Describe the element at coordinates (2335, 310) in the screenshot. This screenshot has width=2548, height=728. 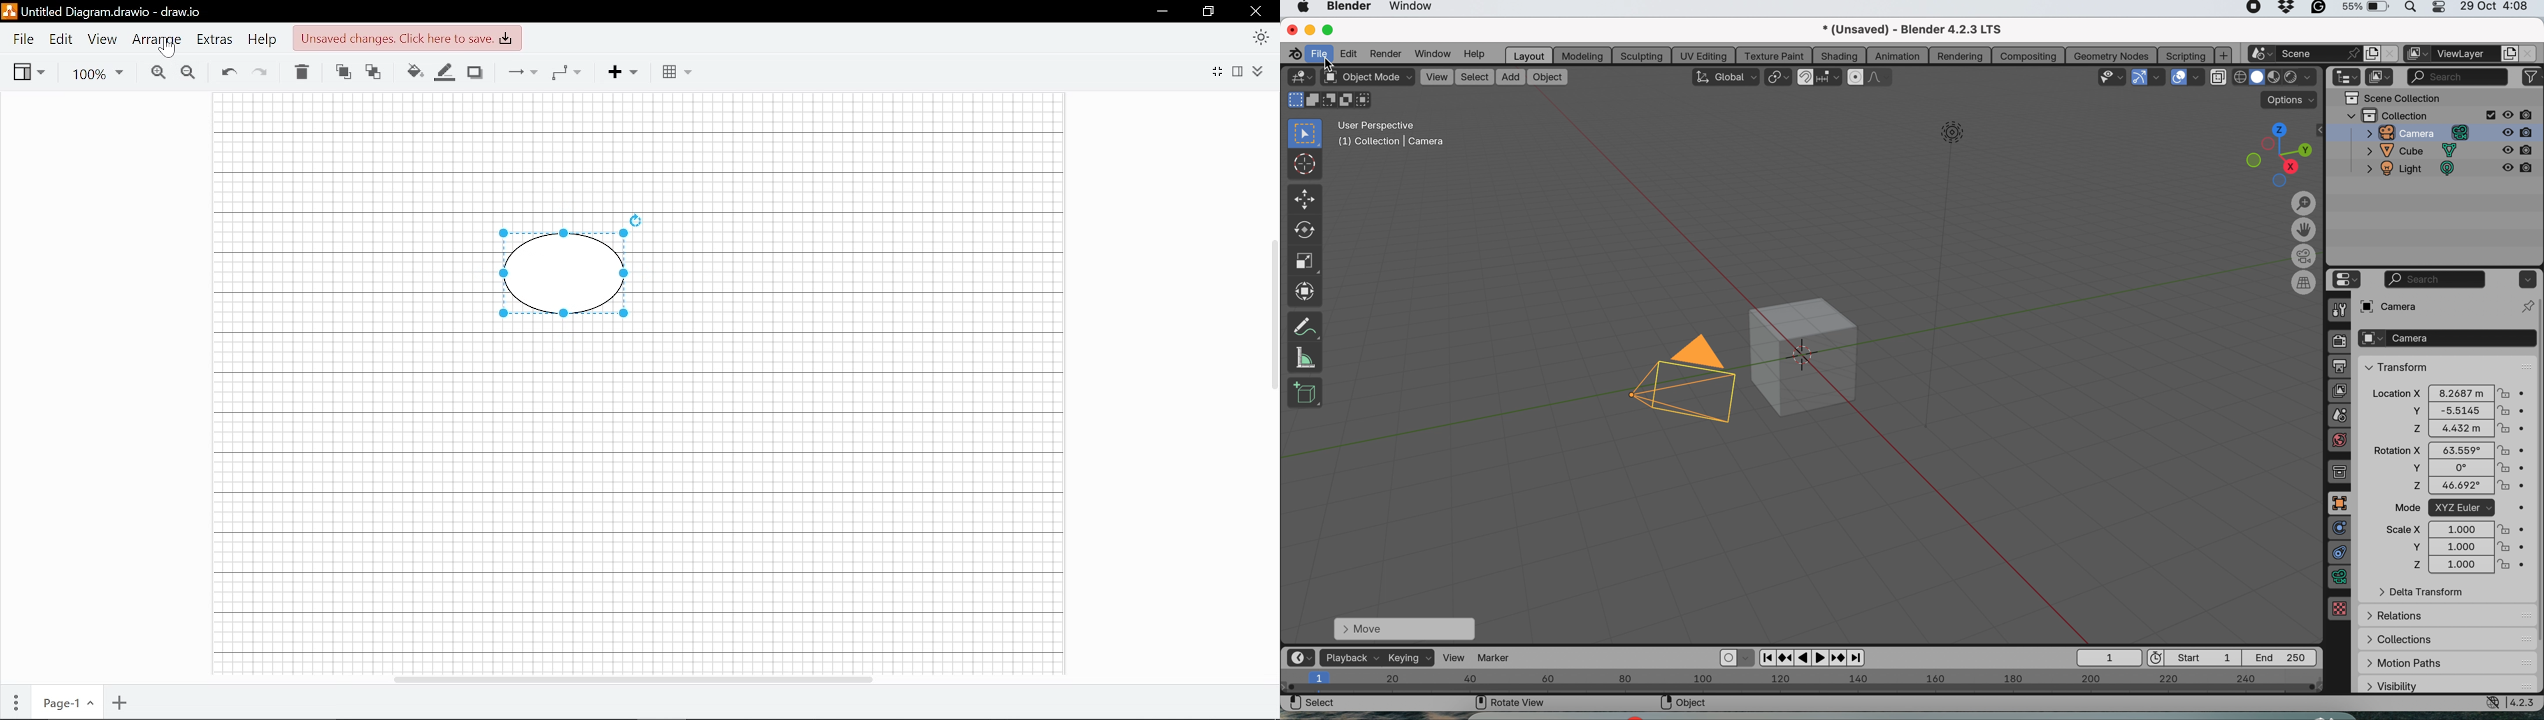
I see `tool` at that location.